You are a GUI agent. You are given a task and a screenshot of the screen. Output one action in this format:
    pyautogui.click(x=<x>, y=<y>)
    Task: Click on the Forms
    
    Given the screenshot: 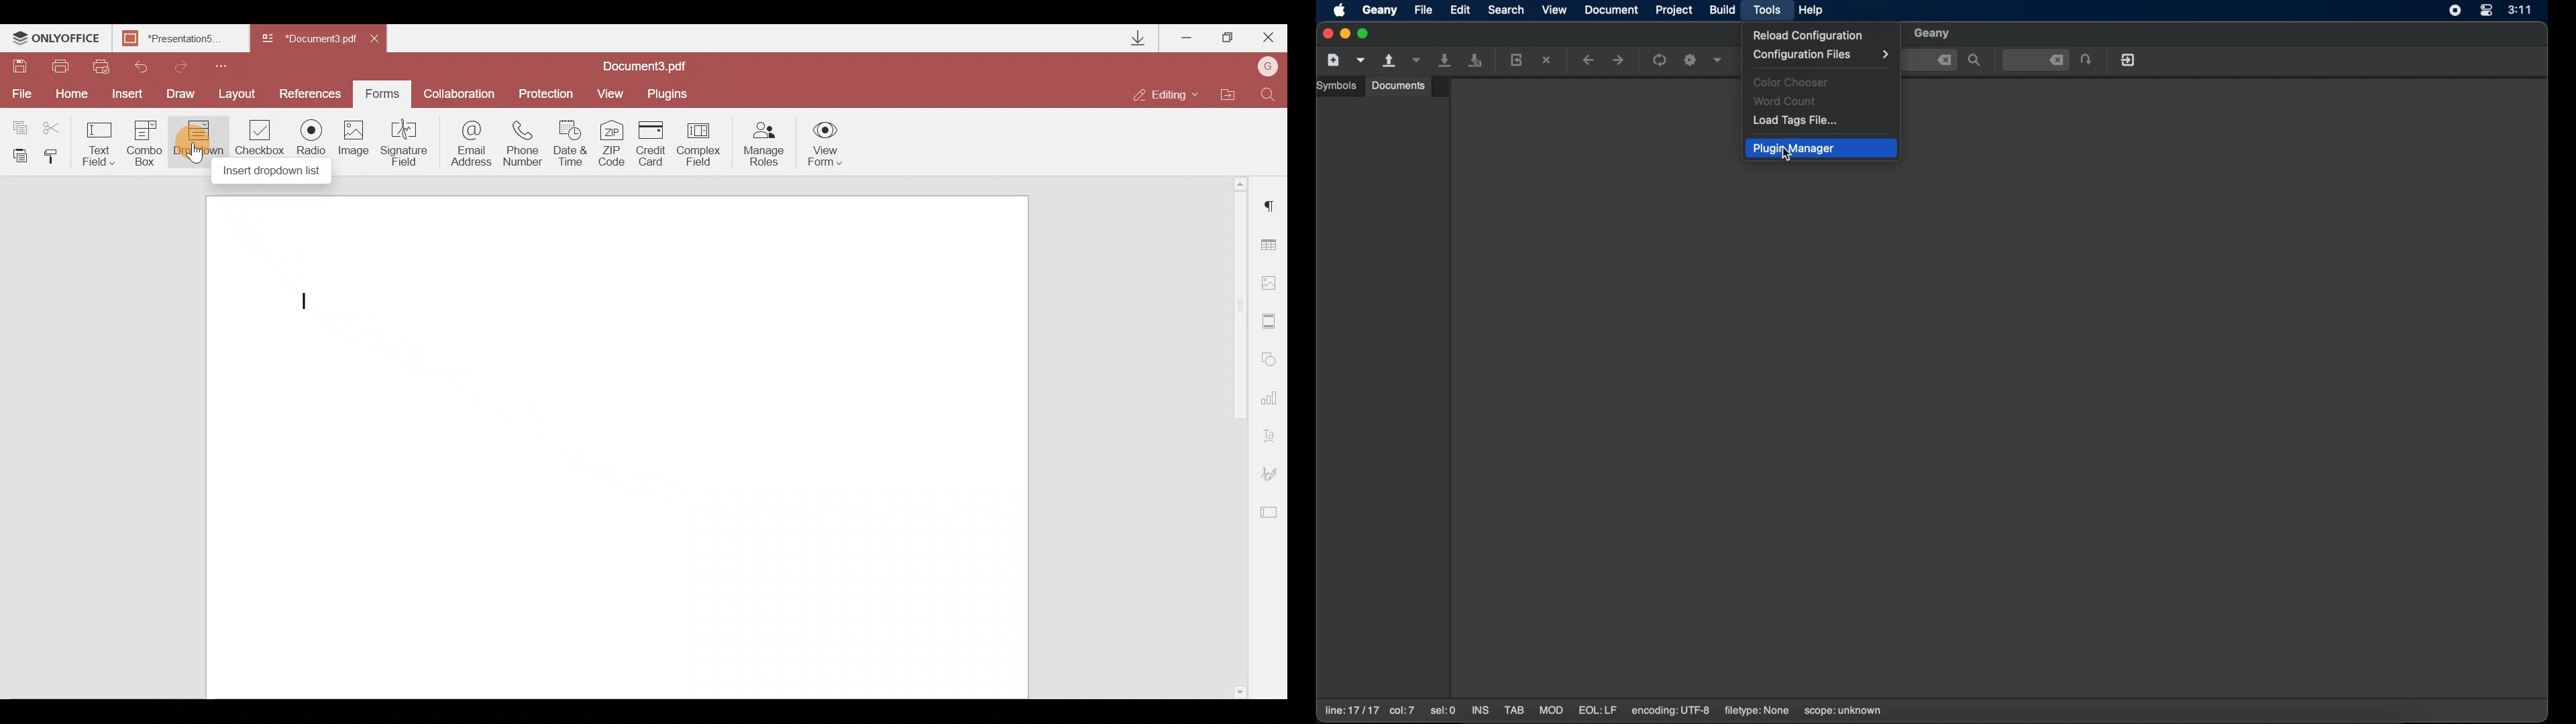 What is the action you would take?
    pyautogui.click(x=382, y=94)
    